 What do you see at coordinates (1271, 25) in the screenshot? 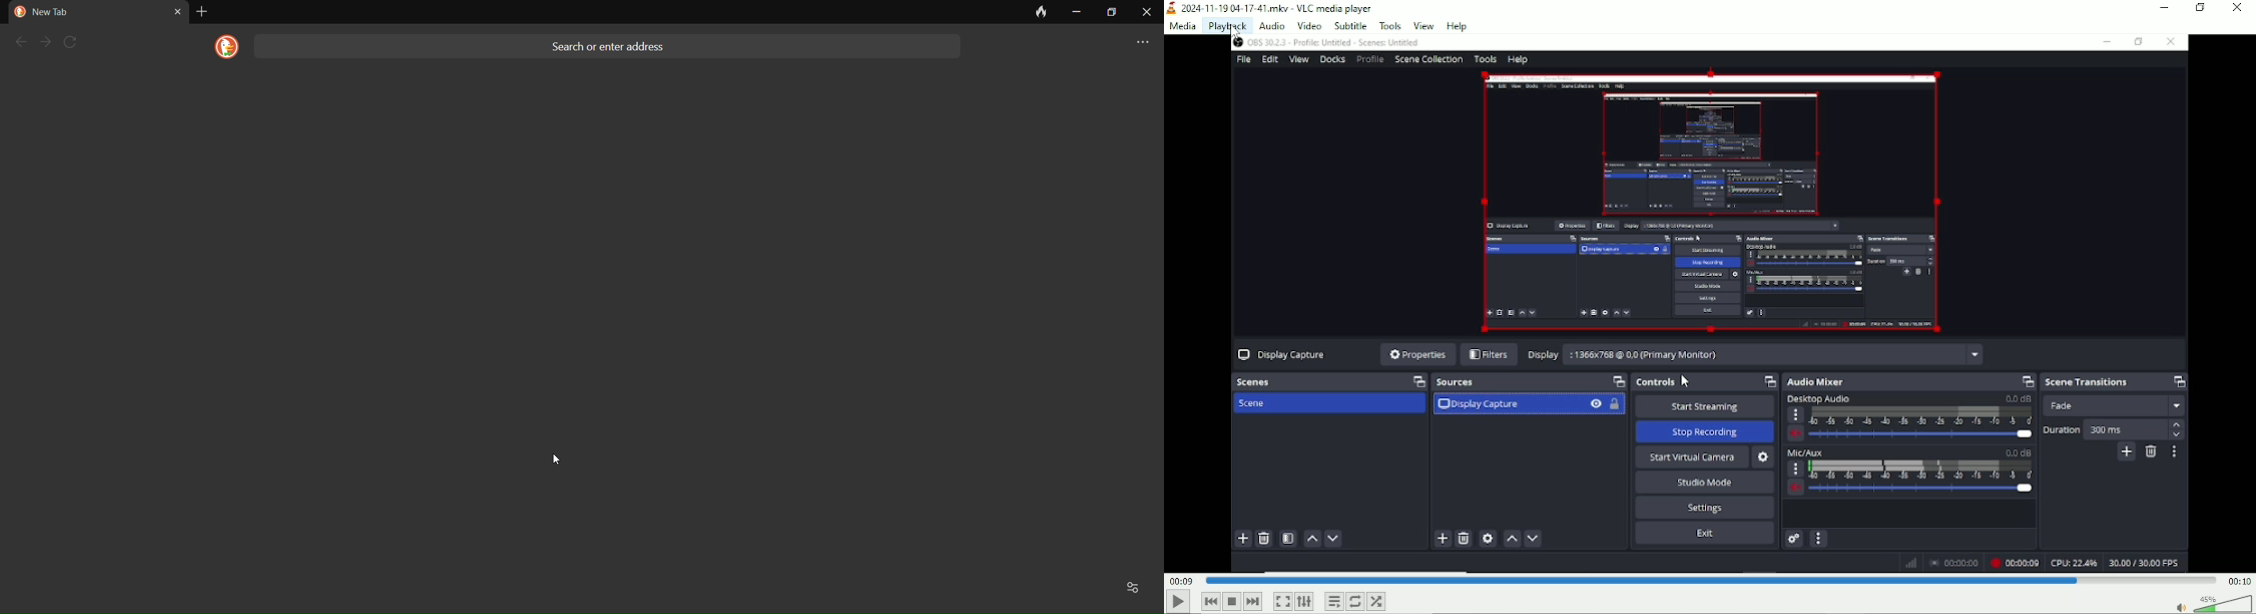
I see `Audio` at bounding box center [1271, 25].